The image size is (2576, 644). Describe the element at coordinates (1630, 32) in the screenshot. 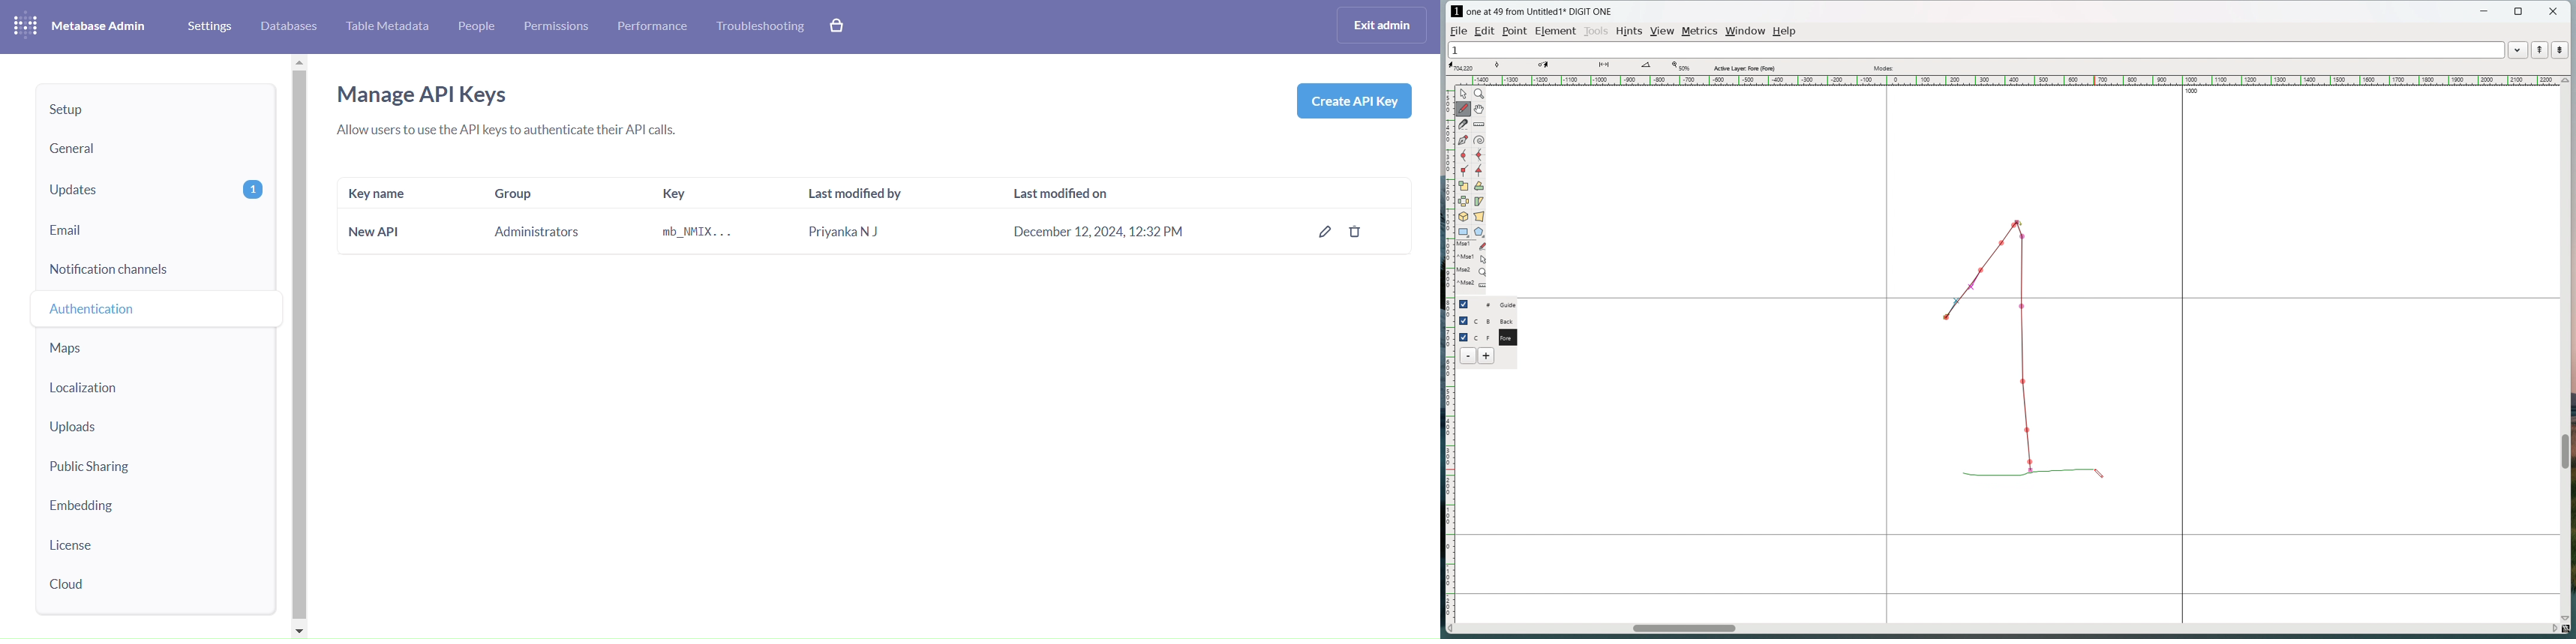

I see `hints` at that location.